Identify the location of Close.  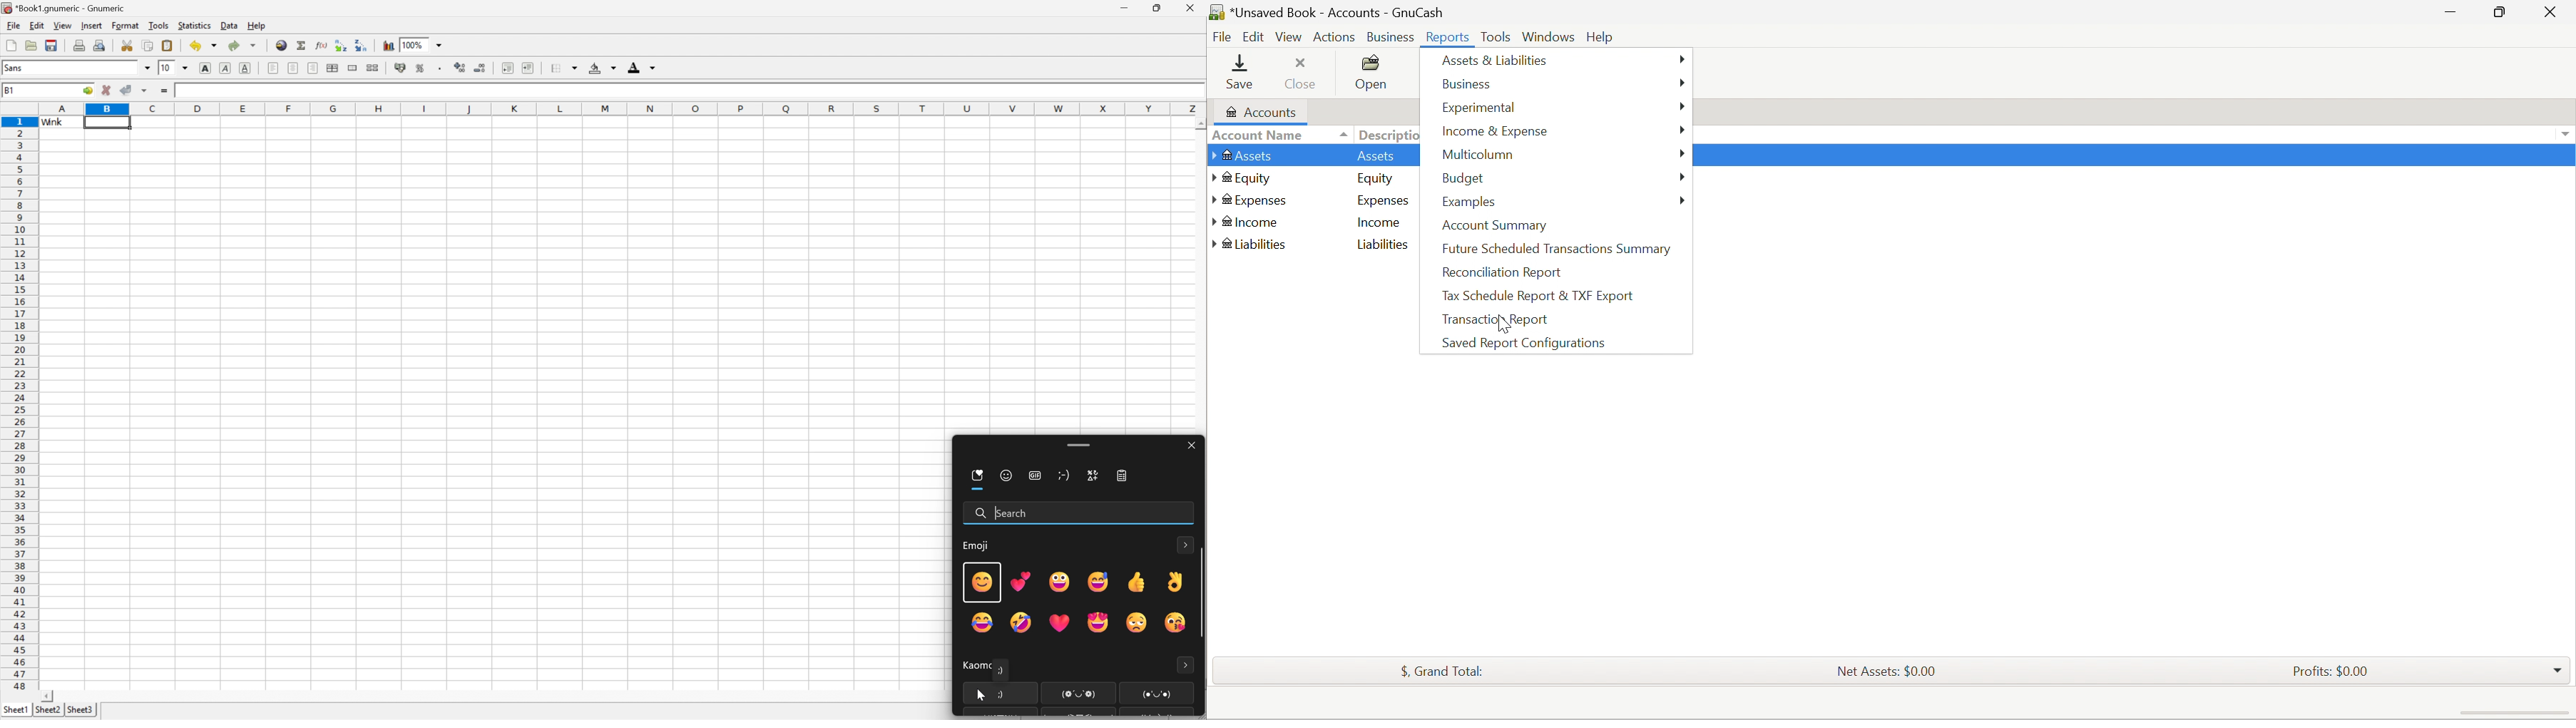
(1302, 78).